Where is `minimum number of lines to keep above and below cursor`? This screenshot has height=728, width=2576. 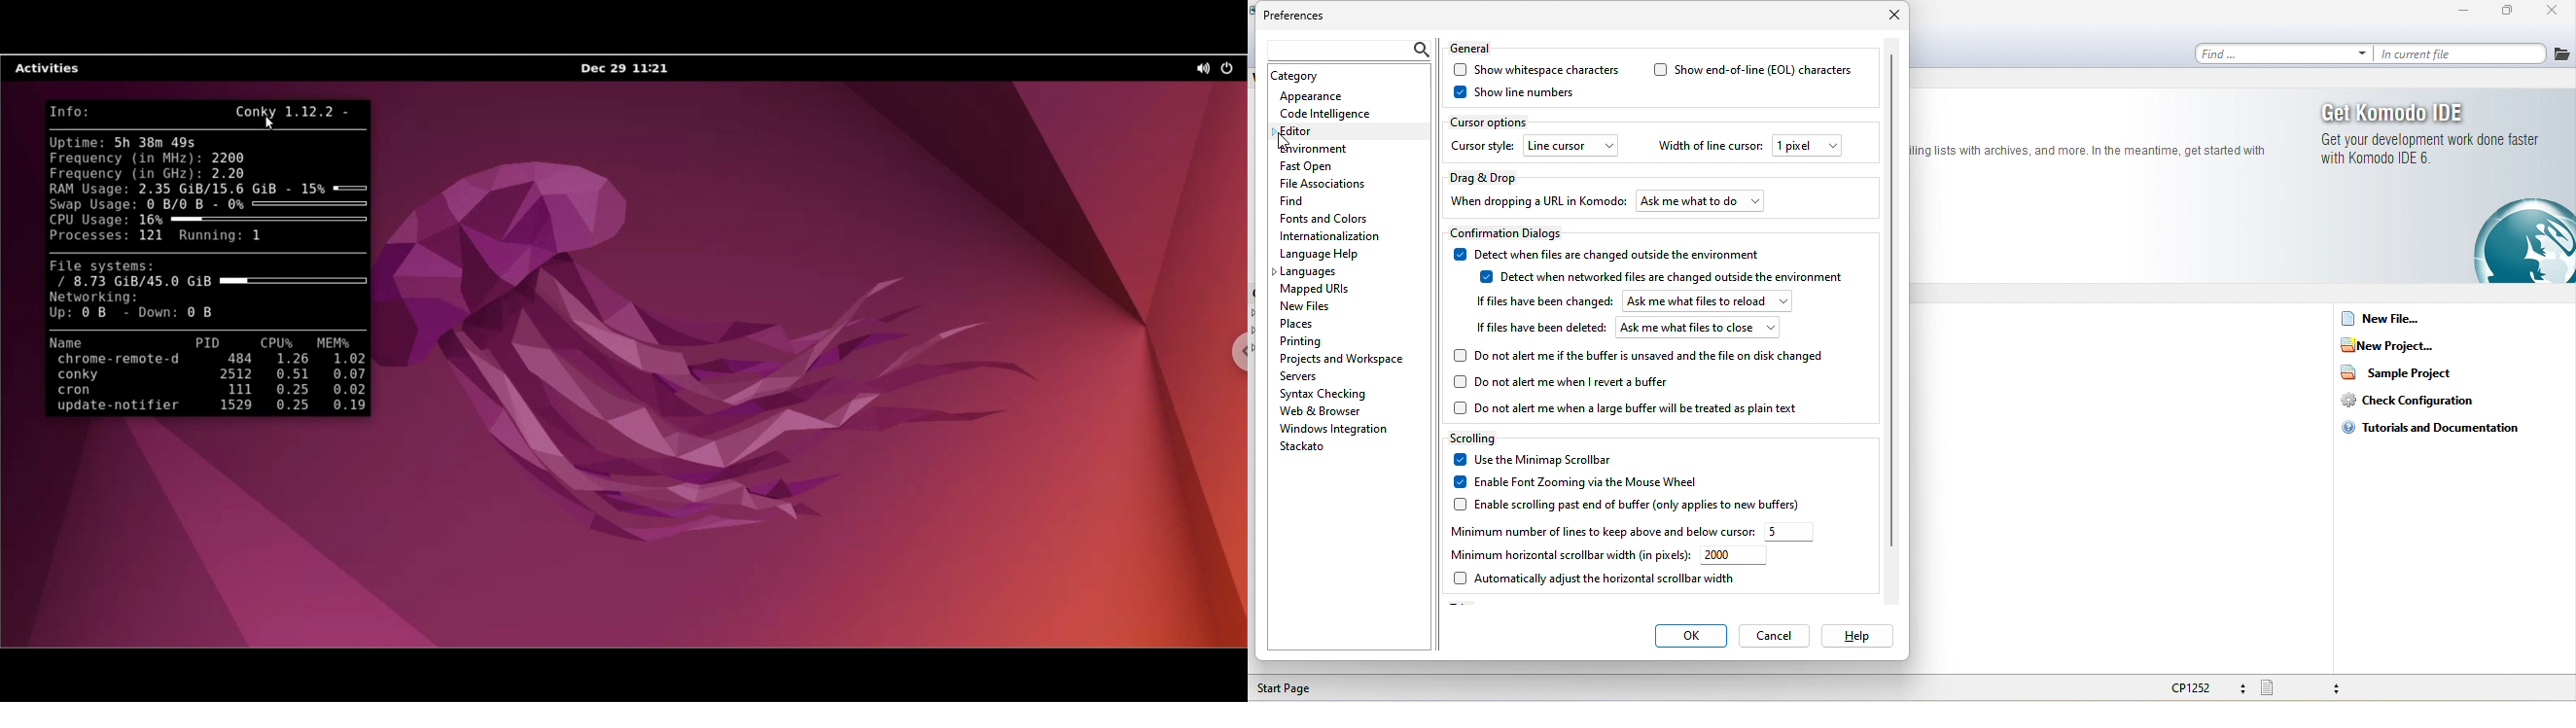 minimum number of lines to keep above and below cursor is located at coordinates (1600, 533).